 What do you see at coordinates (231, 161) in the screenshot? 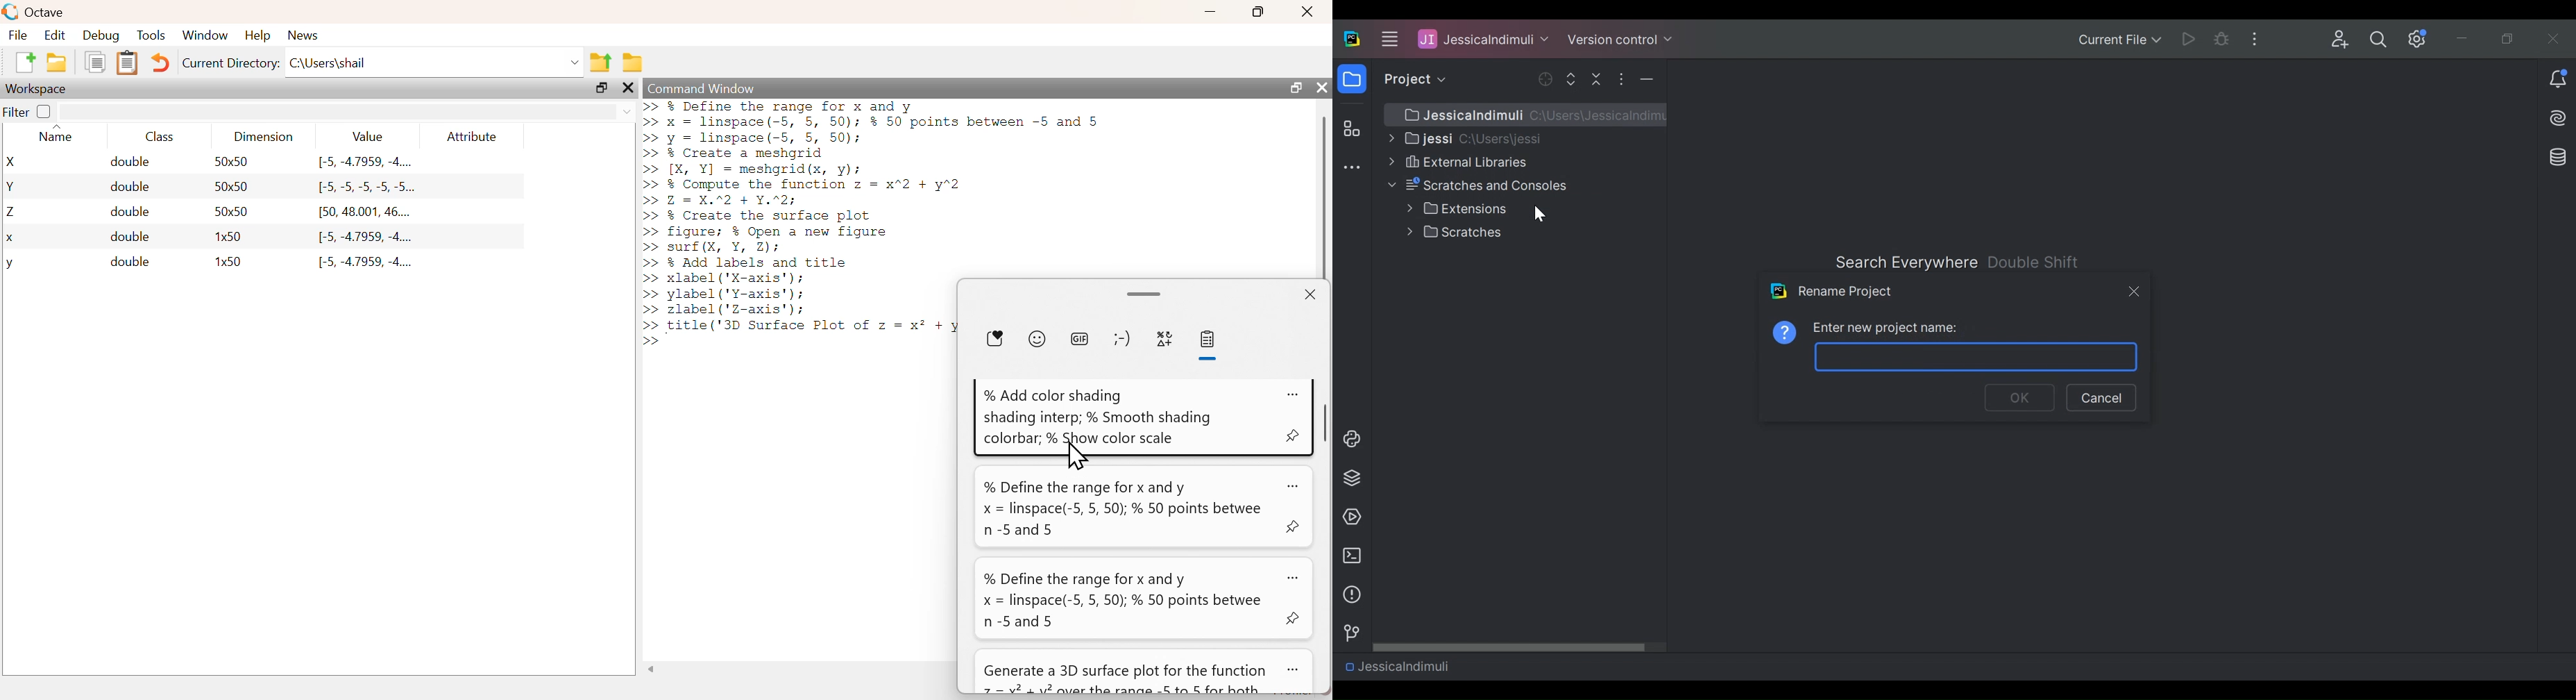
I see `50x50` at bounding box center [231, 161].